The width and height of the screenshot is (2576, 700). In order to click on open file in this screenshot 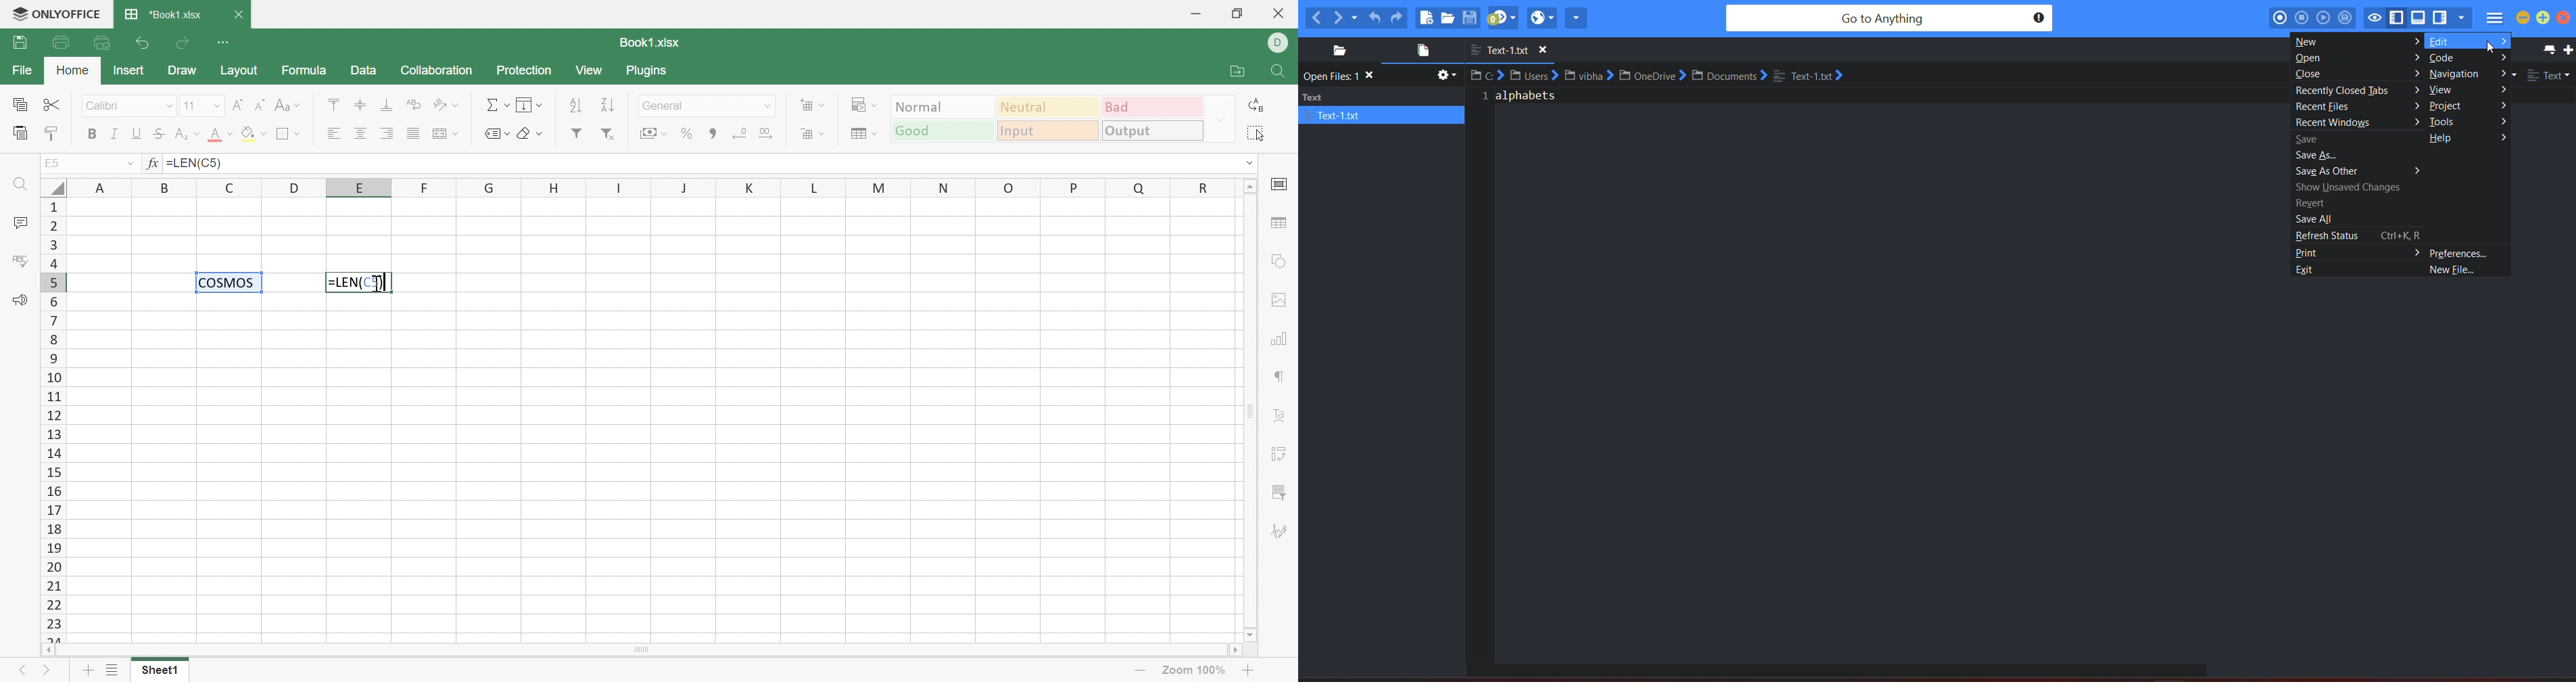, I will do `click(1419, 52)`.